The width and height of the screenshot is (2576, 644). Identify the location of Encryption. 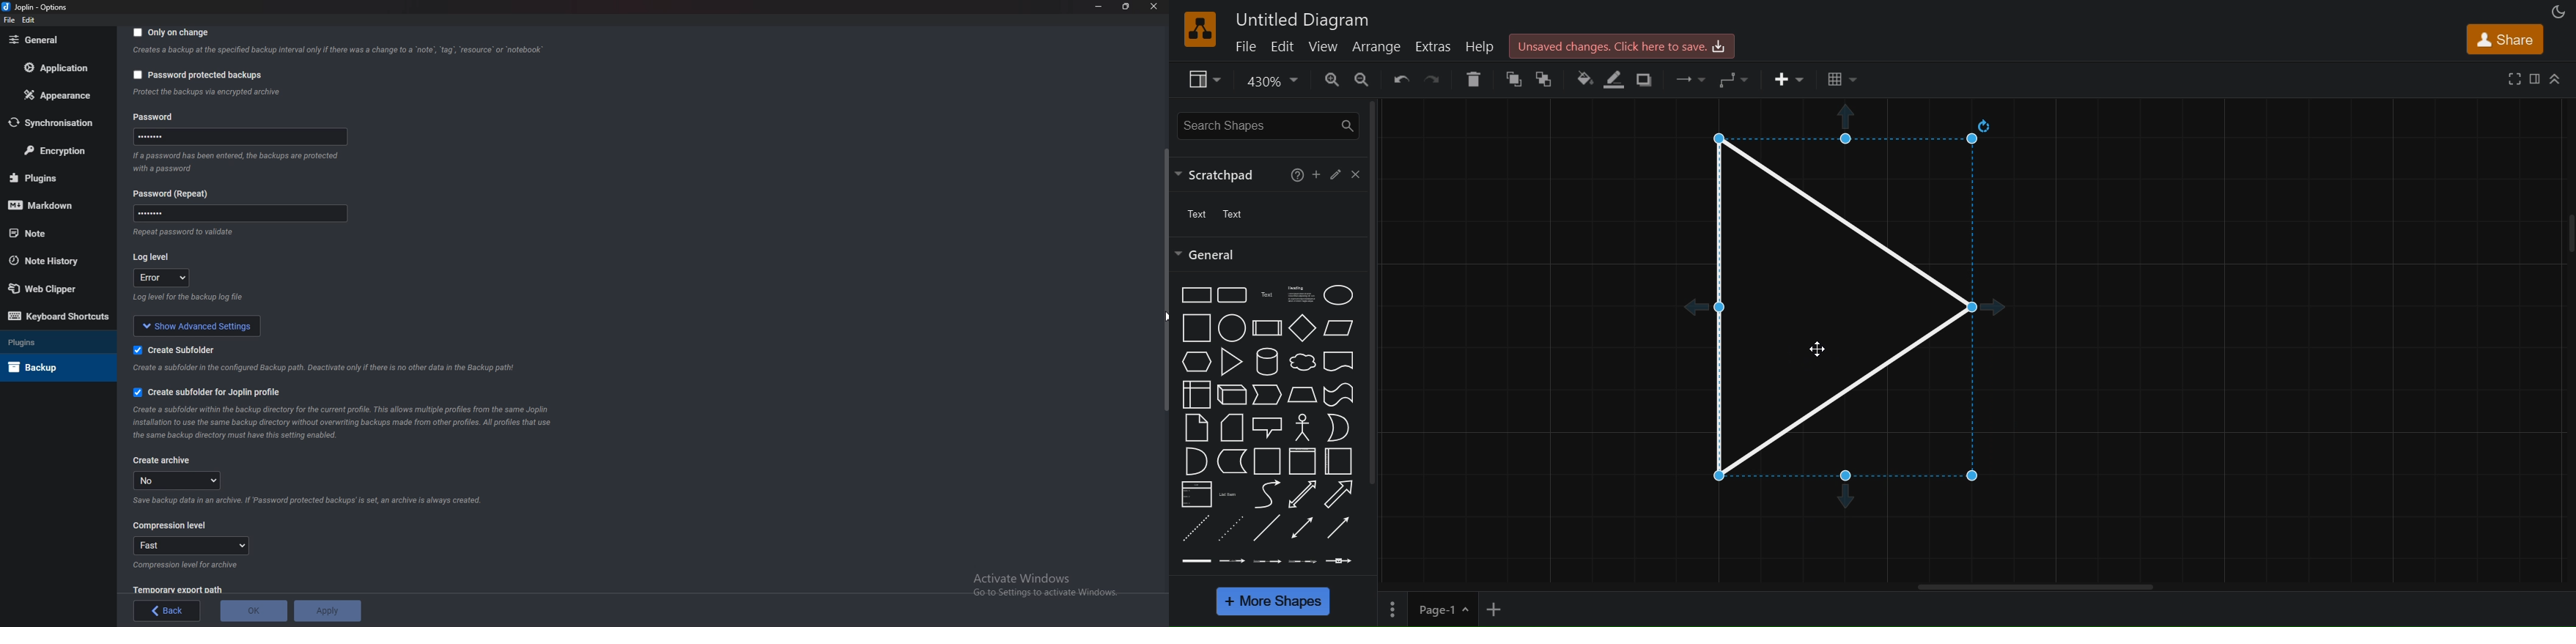
(57, 150).